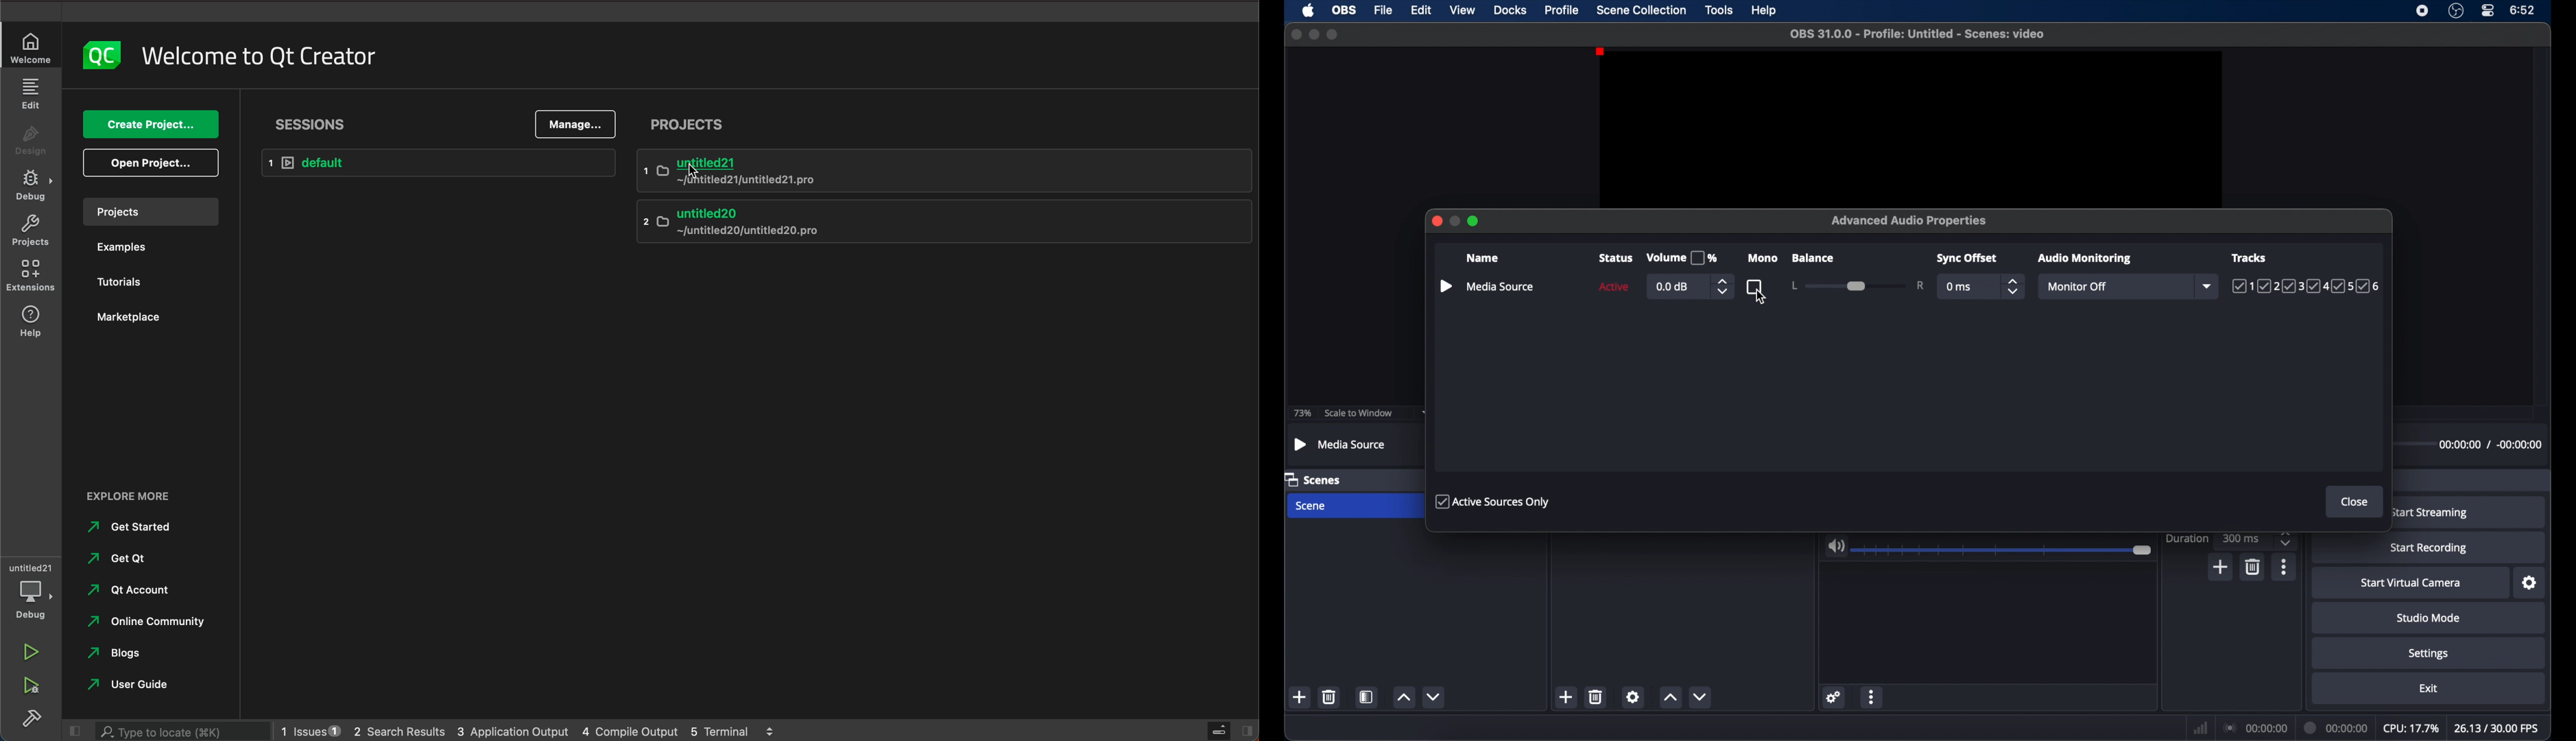 The height and width of the screenshot is (756, 2576). Describe the element at coordinates (313, 119) in the screenshot. I see `sessions` at that location.